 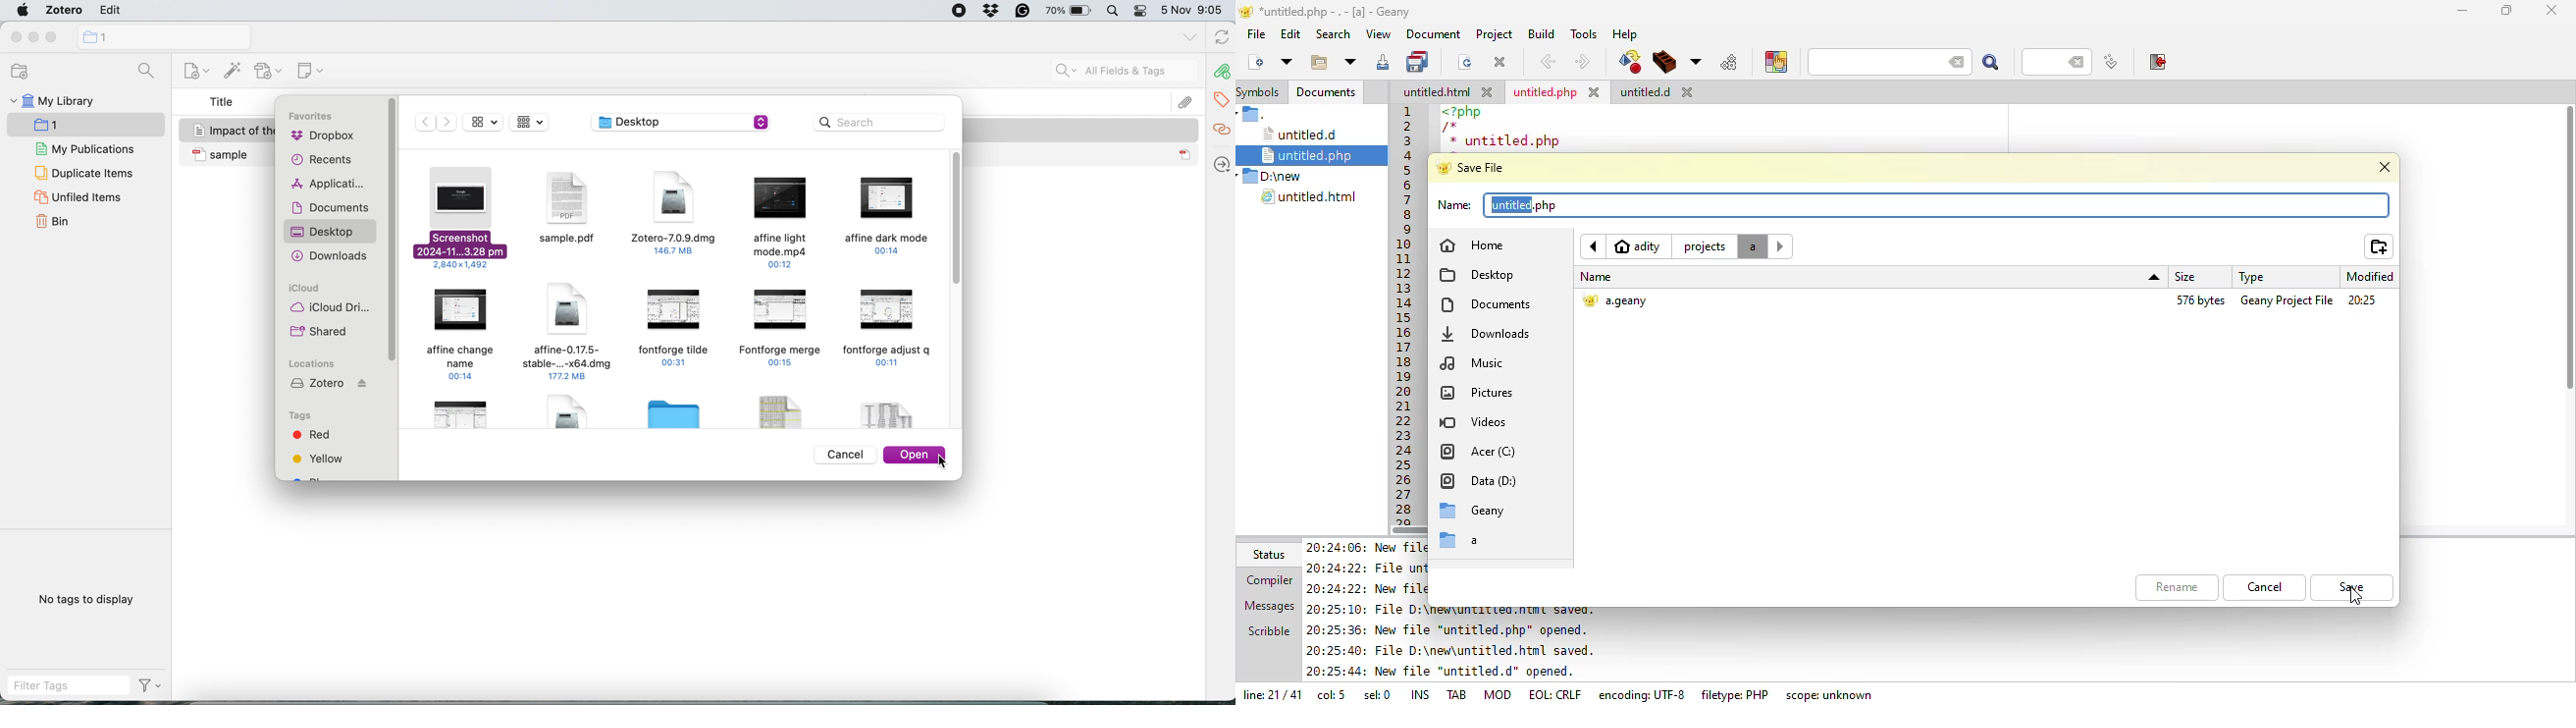 I want to click on save, so click(x=2353, y=588).